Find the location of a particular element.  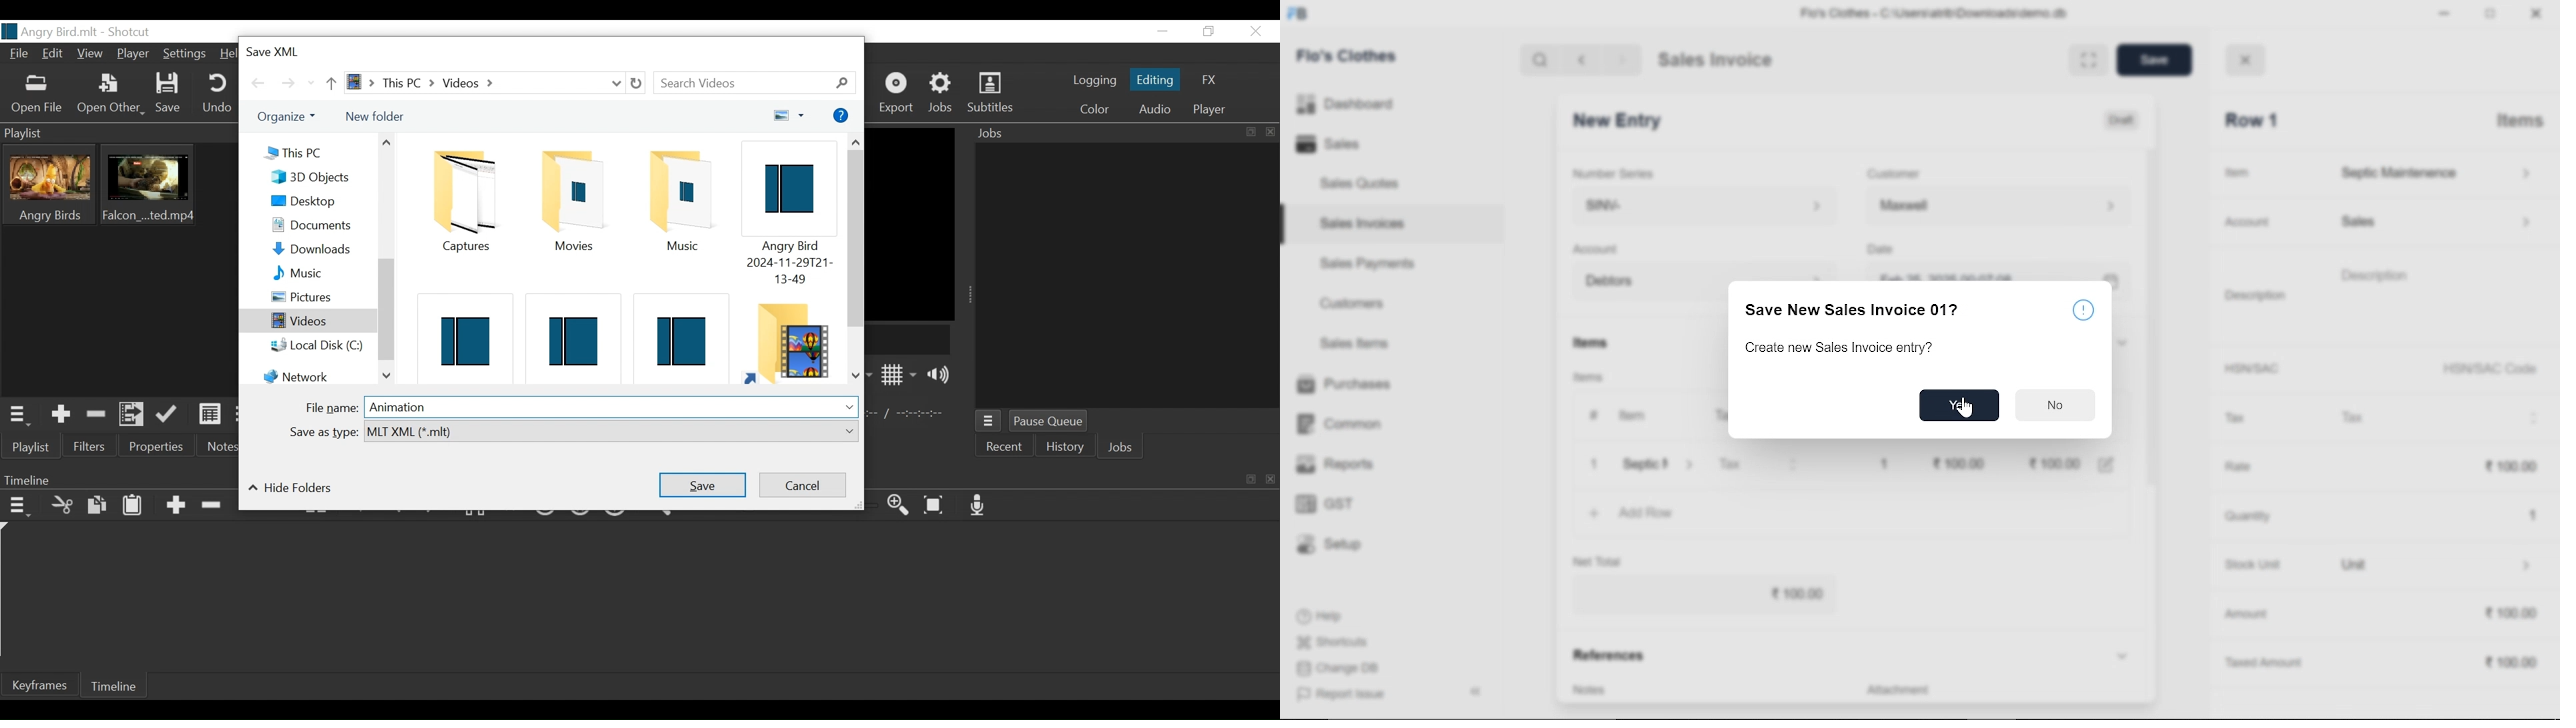

Go forward is located at coordinates (289, 83).